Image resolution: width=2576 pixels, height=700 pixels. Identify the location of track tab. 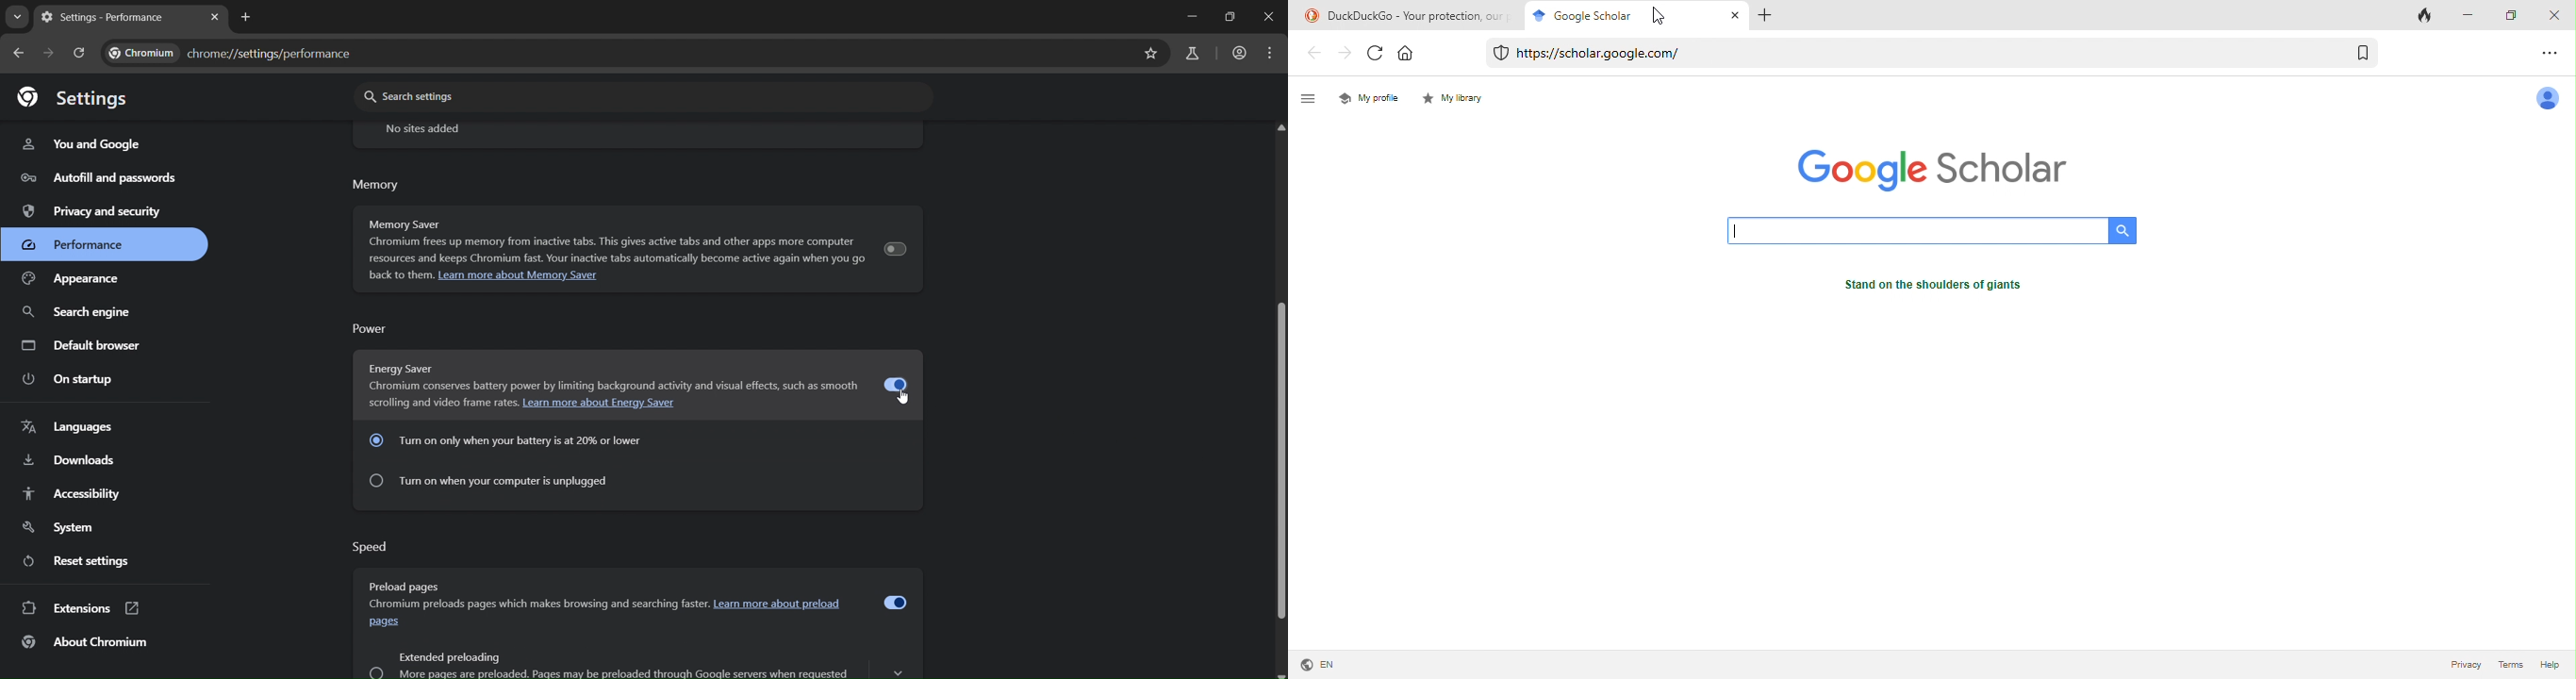
(2429, 14).